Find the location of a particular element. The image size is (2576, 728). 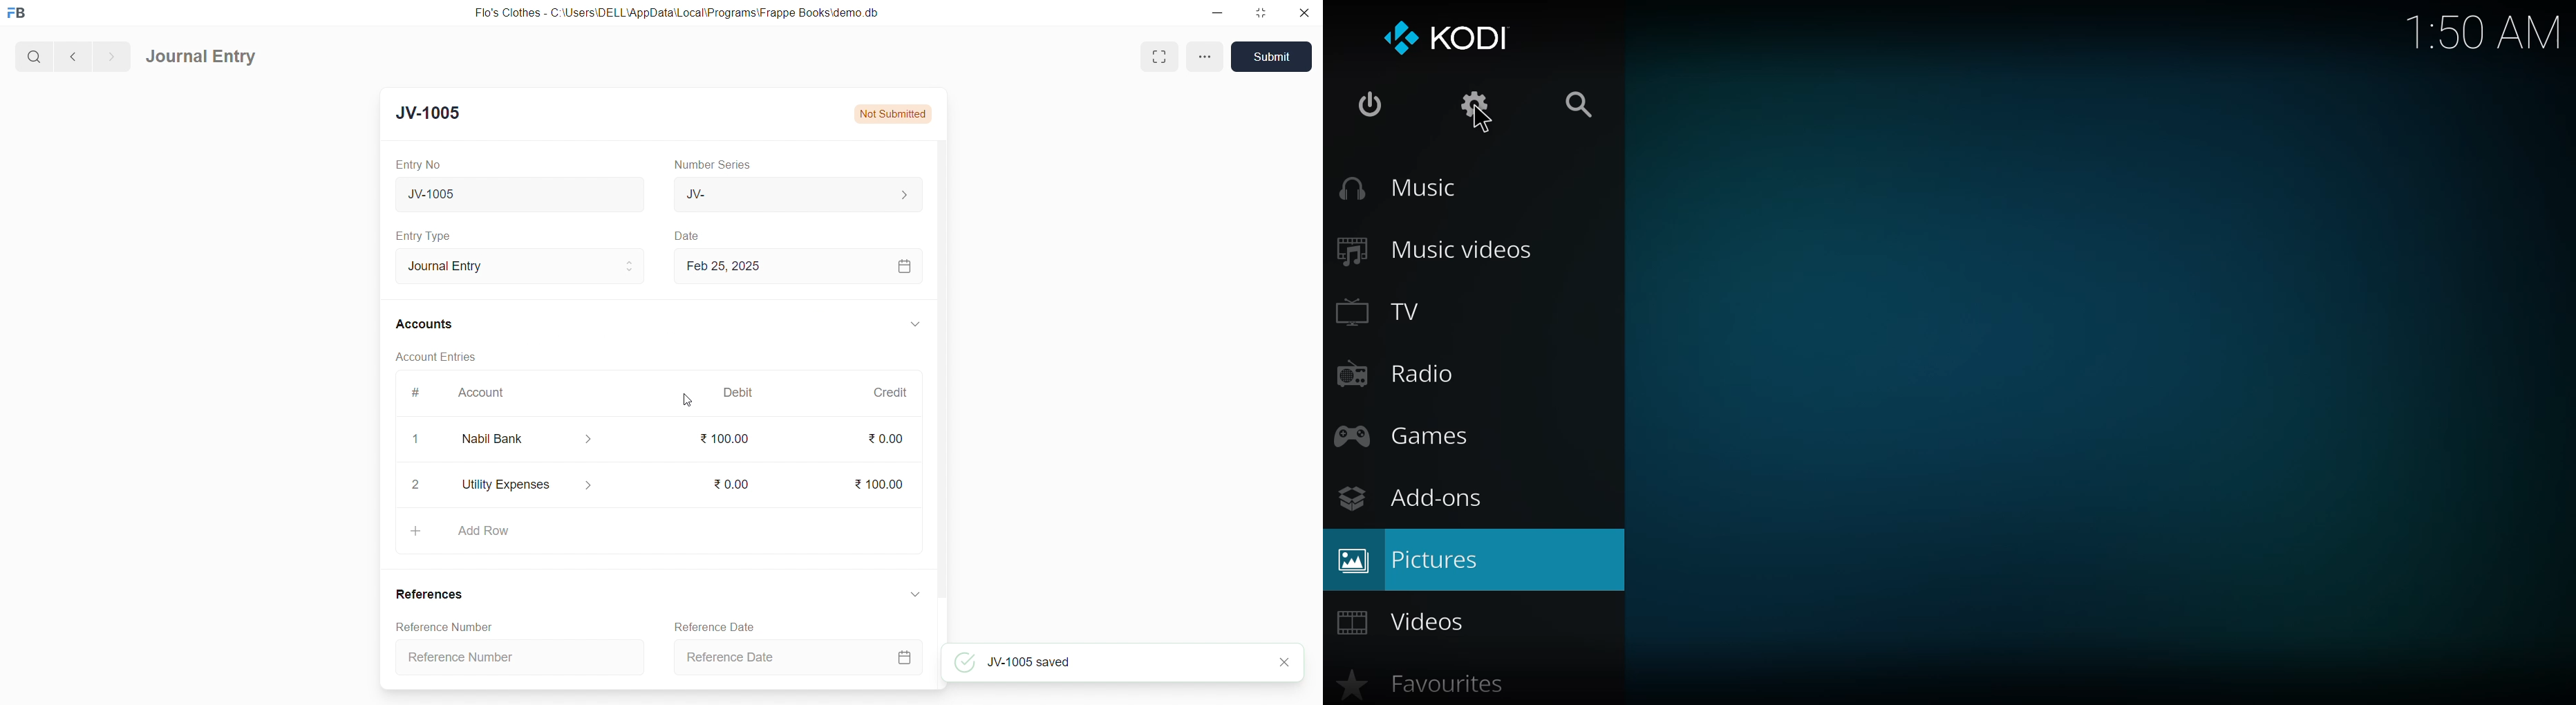

resize is located at coordinates (1259, 12).